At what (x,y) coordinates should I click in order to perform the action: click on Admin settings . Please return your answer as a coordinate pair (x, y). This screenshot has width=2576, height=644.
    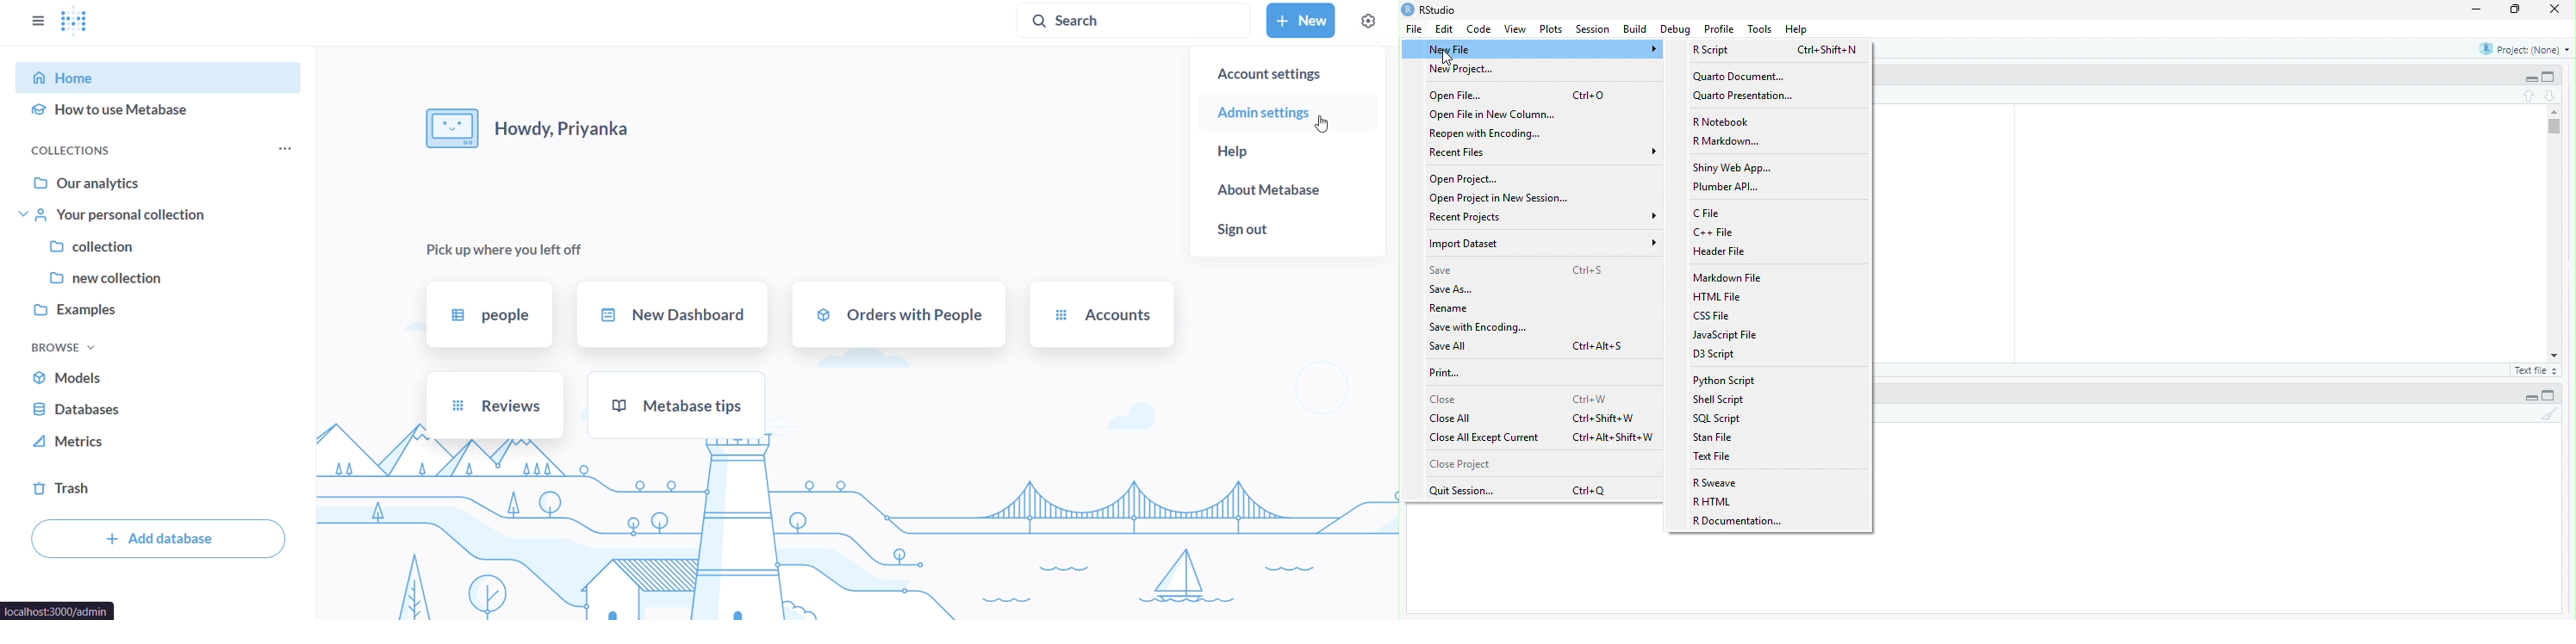
    Looking at the image, I should click on (1284, 112).